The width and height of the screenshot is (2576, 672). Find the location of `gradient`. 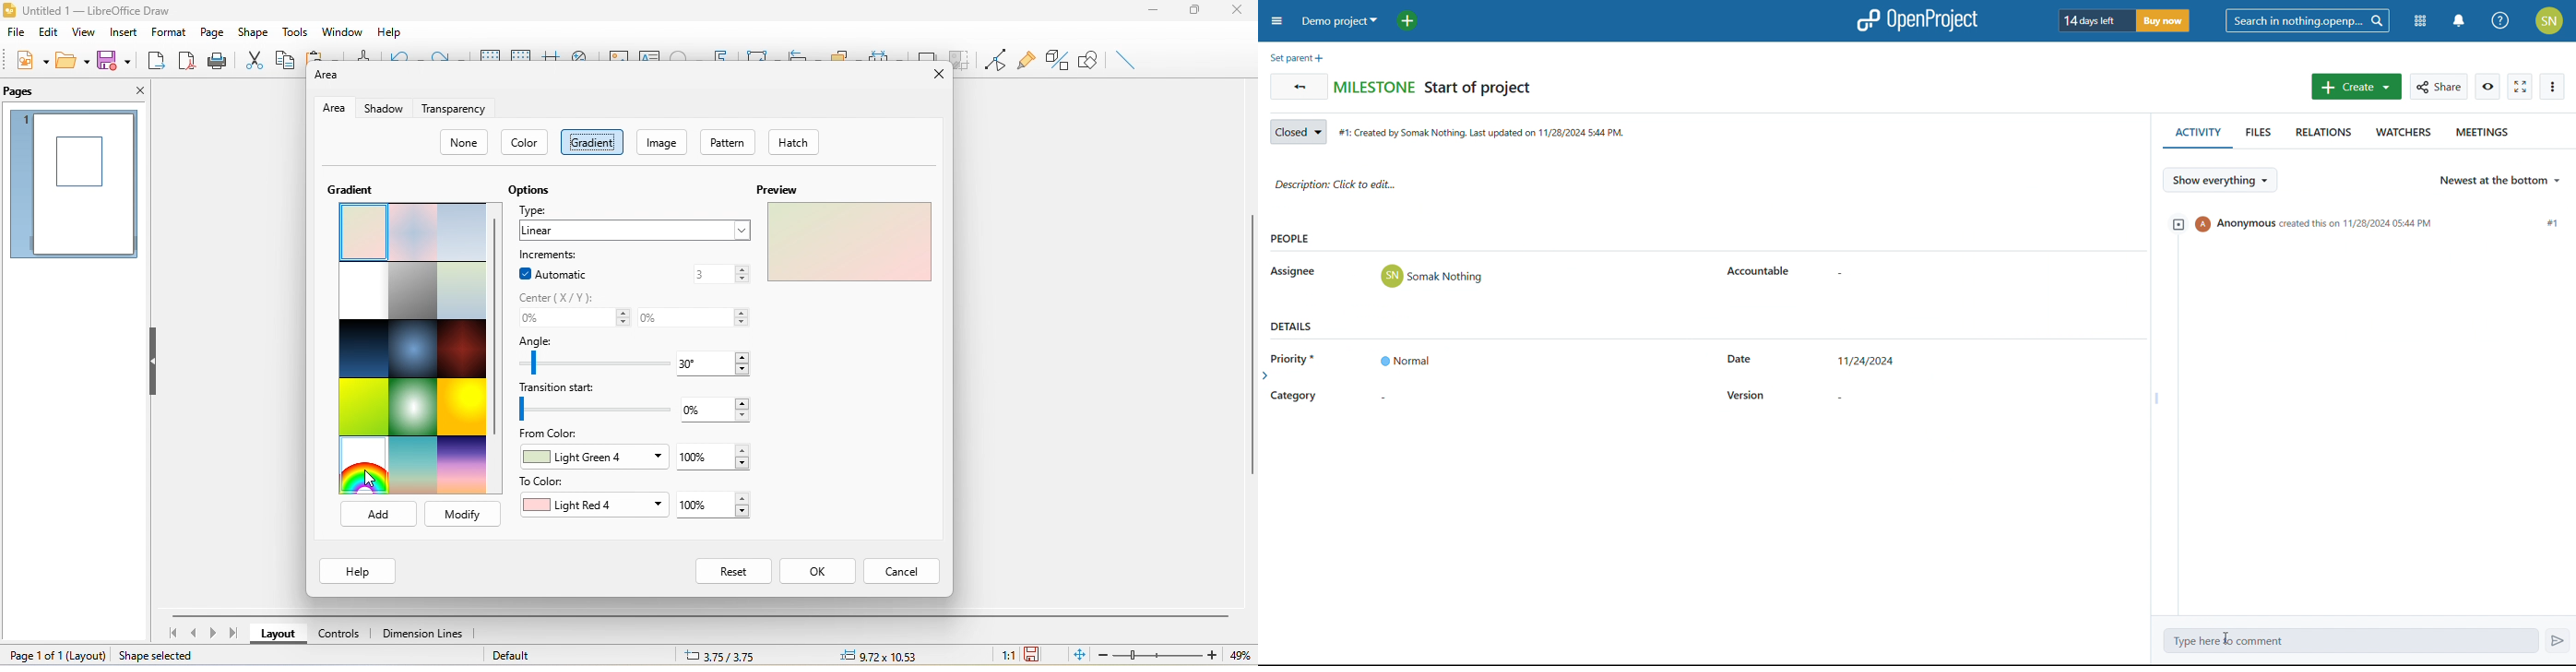

gradient is located at coordinates (349, 189).